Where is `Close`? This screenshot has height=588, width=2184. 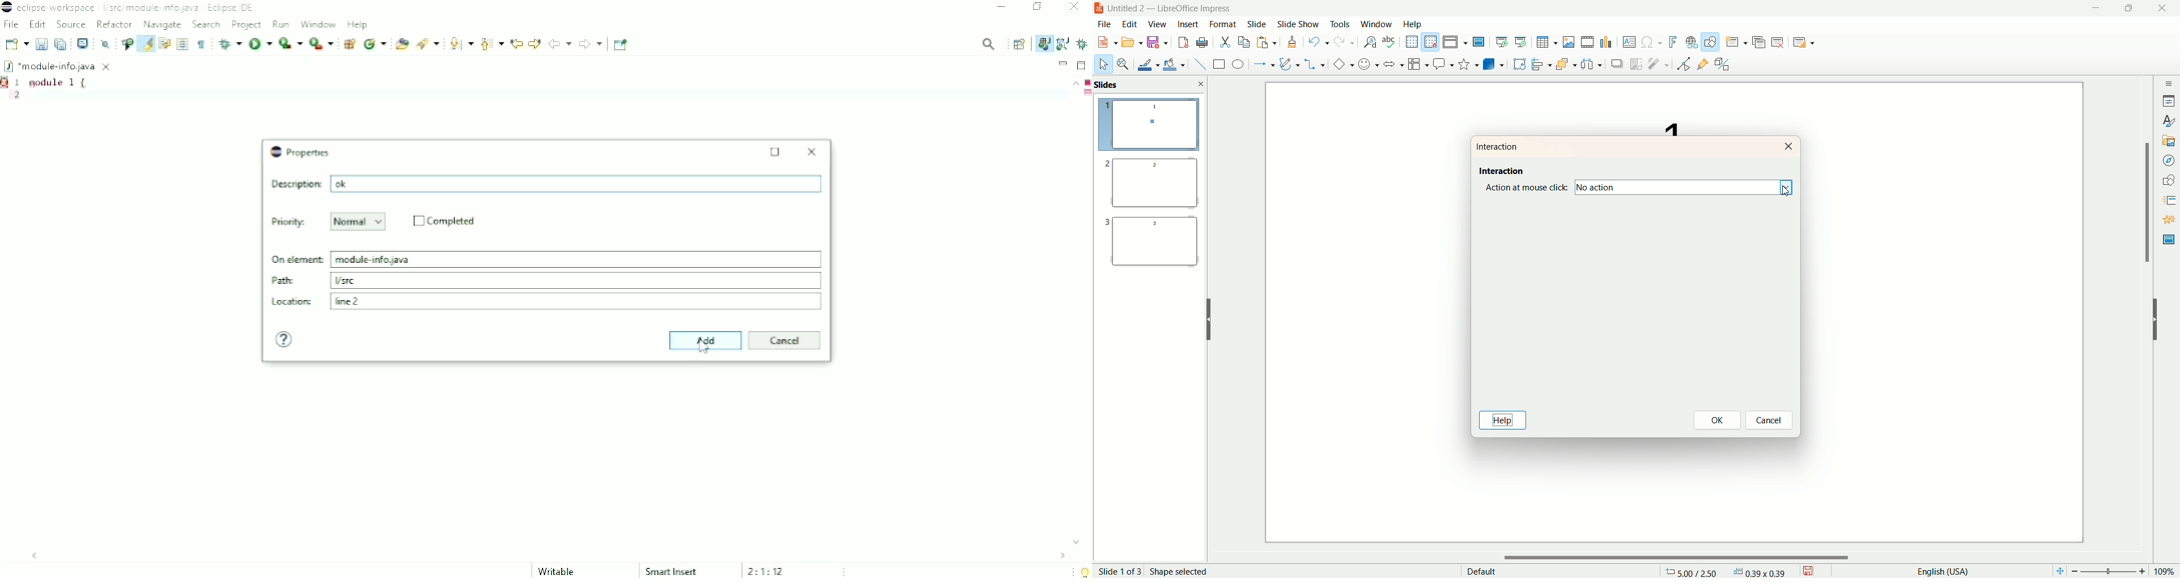 Close is located at coordinates (814, 151).